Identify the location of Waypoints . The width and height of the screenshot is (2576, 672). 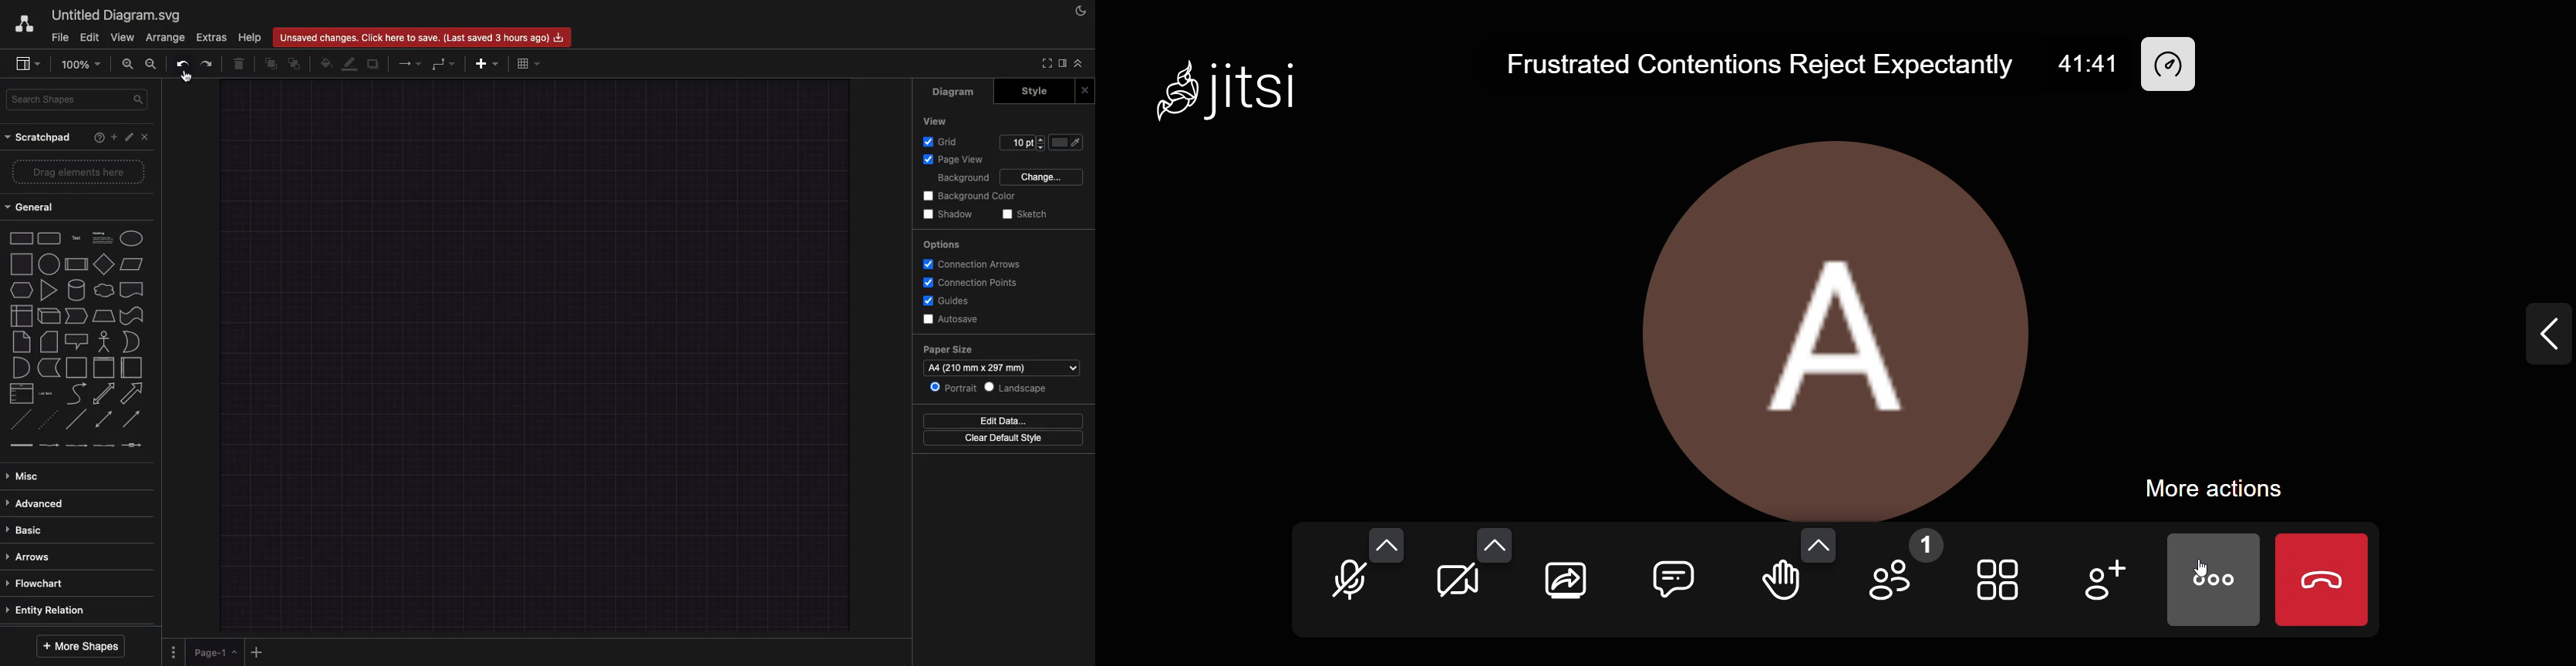
(443, 64).